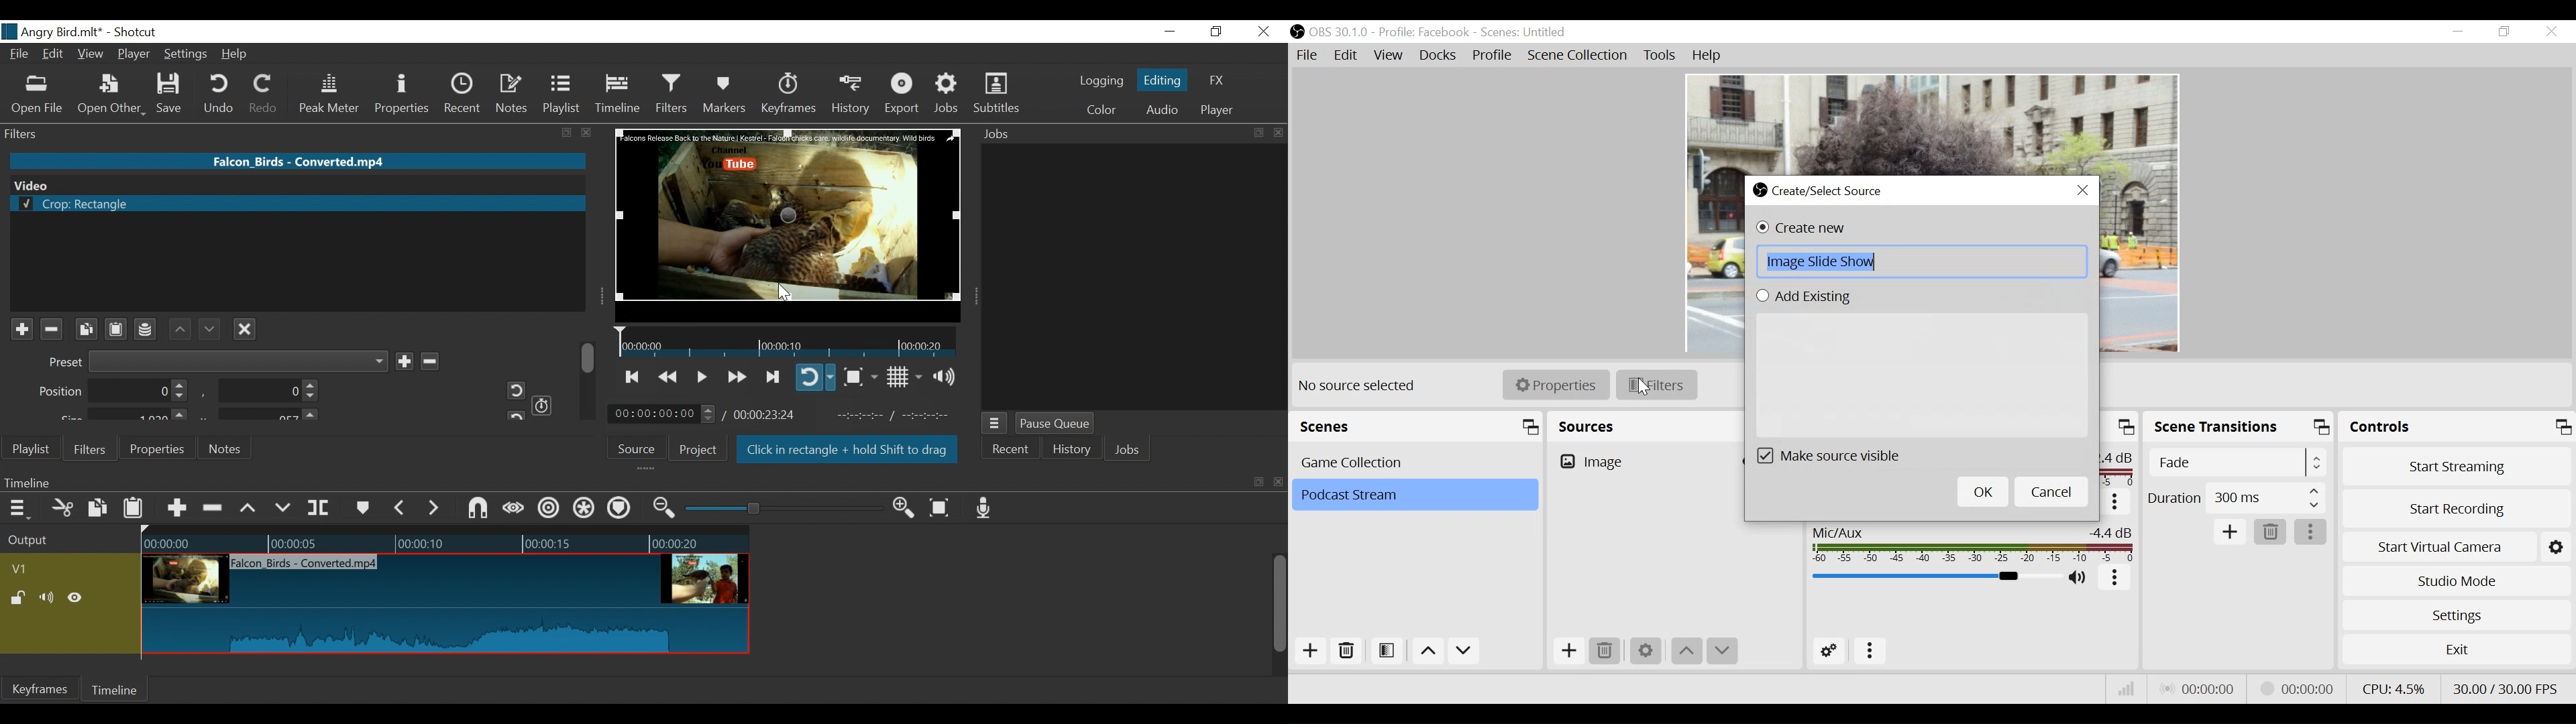 This screenshot has width=2576, height=728. Describe the element at coordinates (1525, 33) in the screenshot. I see `Scene` at that location.